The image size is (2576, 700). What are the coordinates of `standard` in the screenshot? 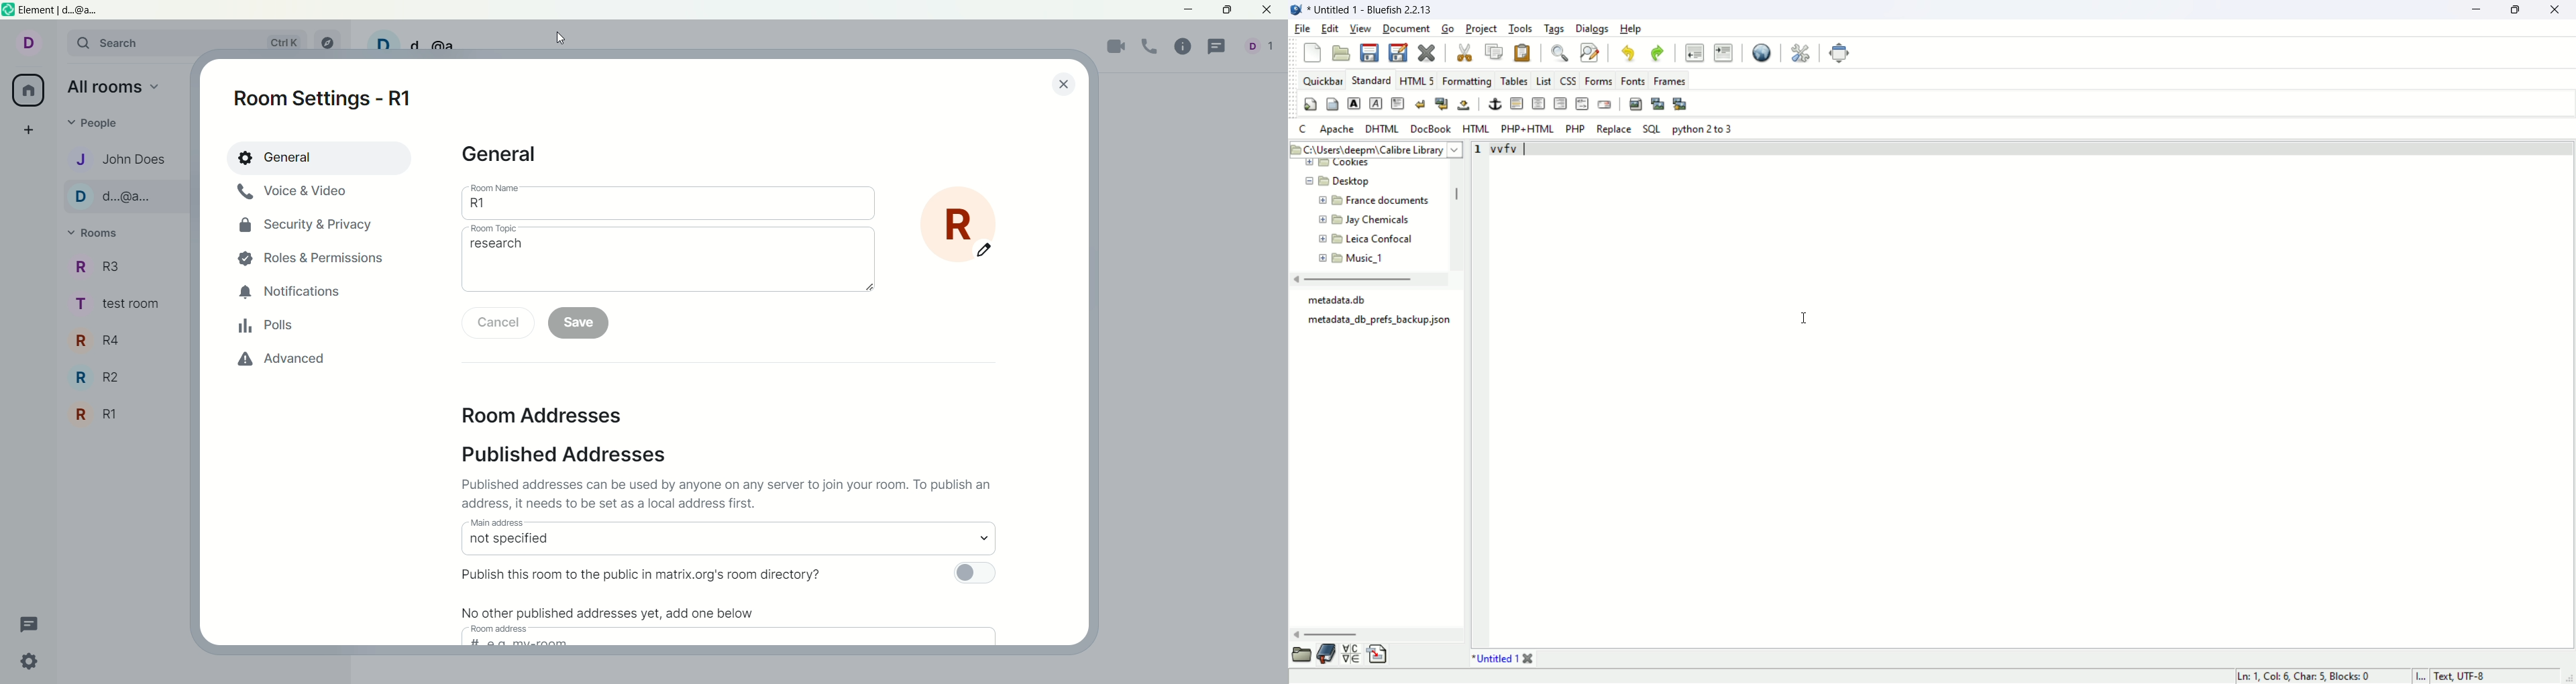 It's located at (1373, 79).